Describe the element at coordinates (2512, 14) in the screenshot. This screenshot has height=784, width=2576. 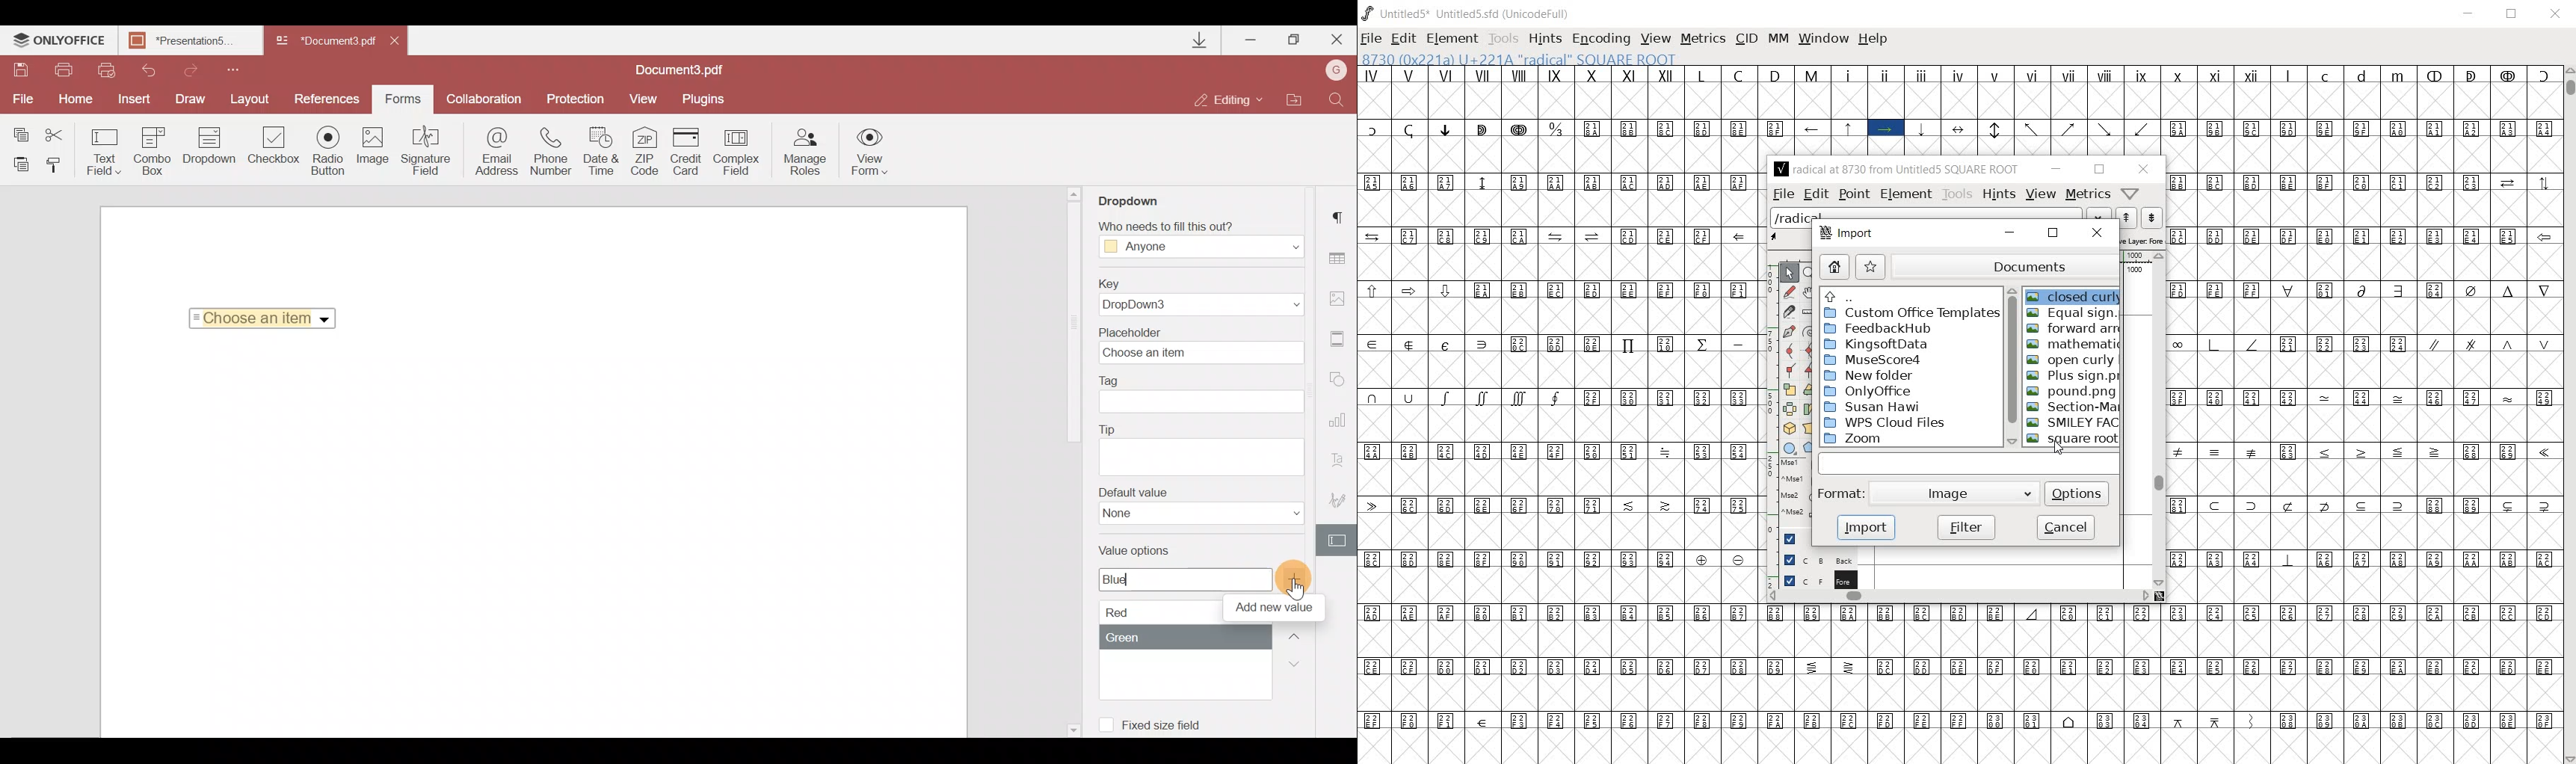
I see `RESTORE DOWN` at that location.